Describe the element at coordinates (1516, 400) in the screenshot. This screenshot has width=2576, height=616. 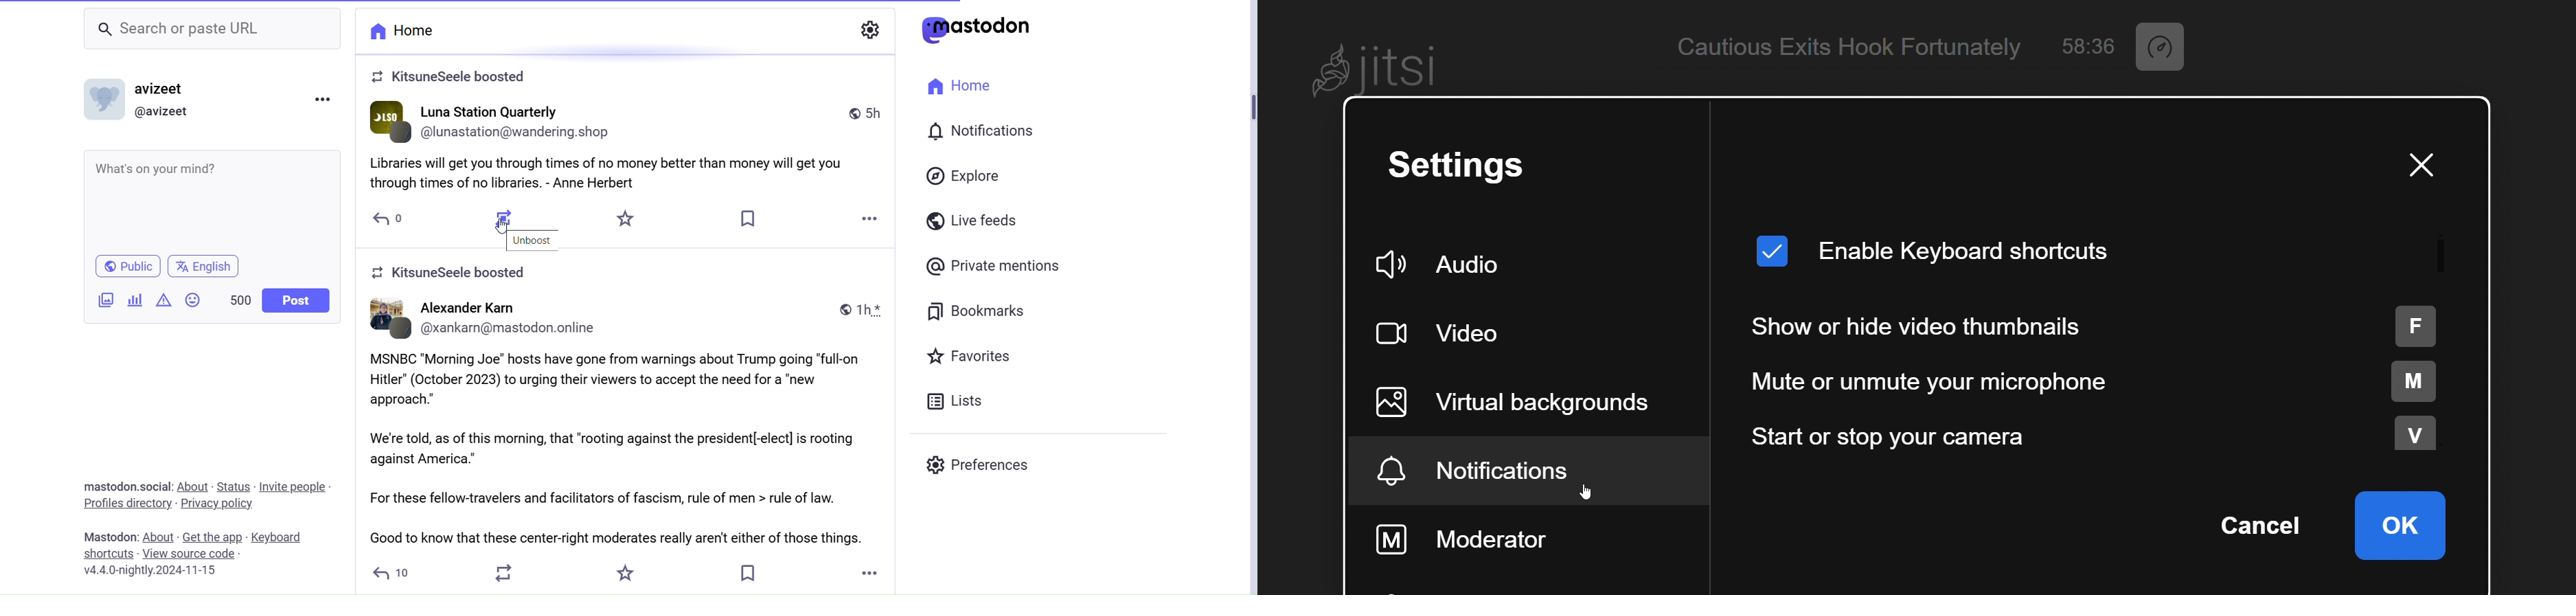
I see `virtual background` at that location.